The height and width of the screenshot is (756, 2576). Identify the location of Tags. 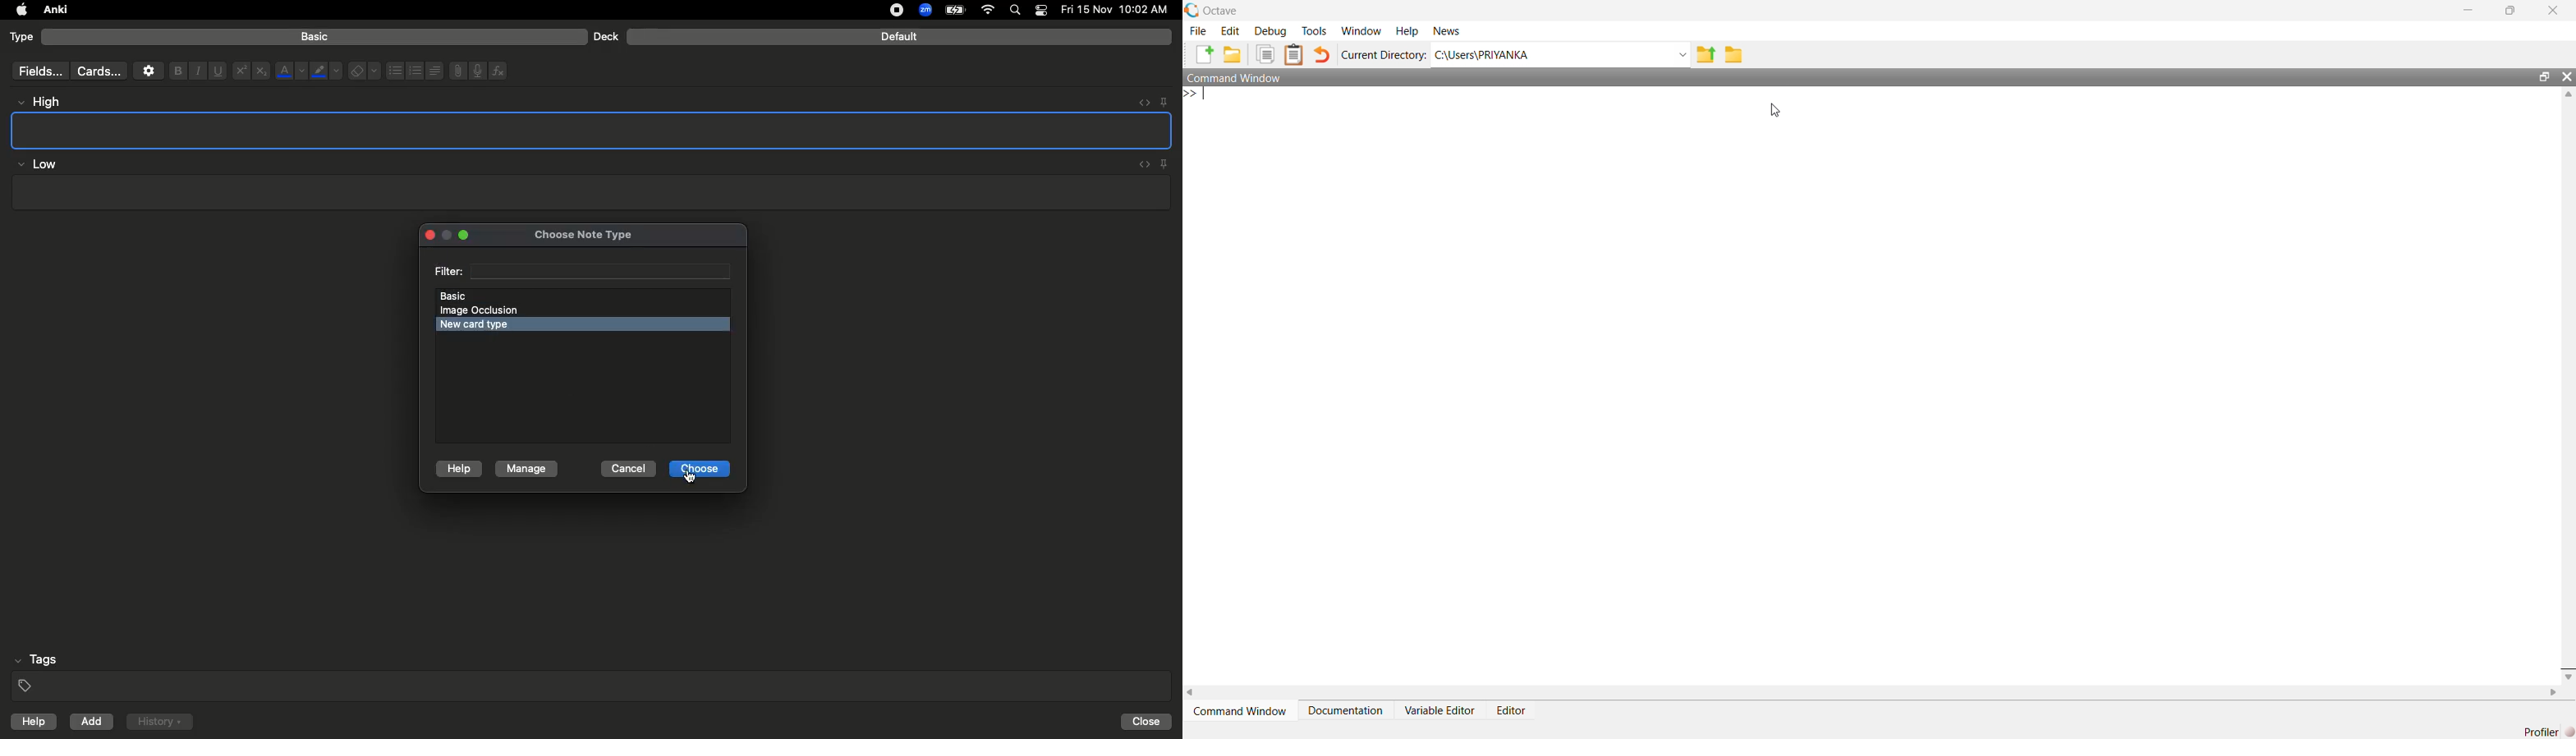
(593, 673).